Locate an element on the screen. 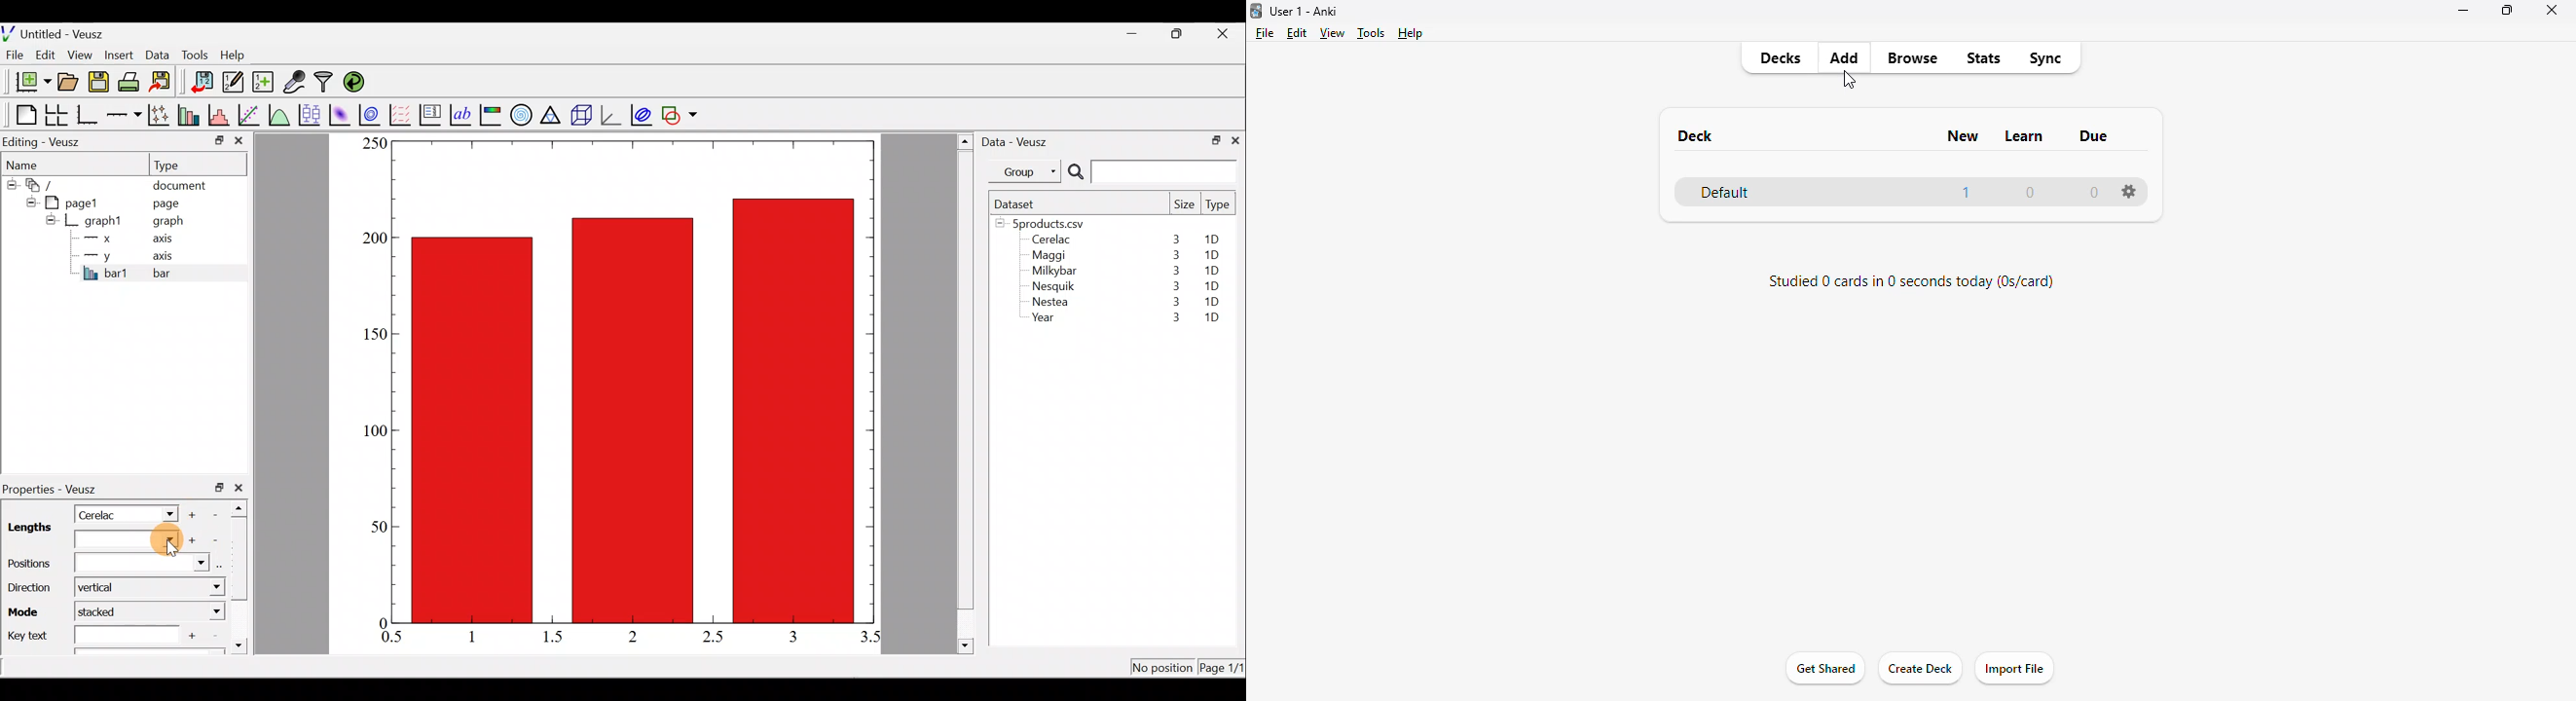  minimize is located at coordinates (2462, 11).